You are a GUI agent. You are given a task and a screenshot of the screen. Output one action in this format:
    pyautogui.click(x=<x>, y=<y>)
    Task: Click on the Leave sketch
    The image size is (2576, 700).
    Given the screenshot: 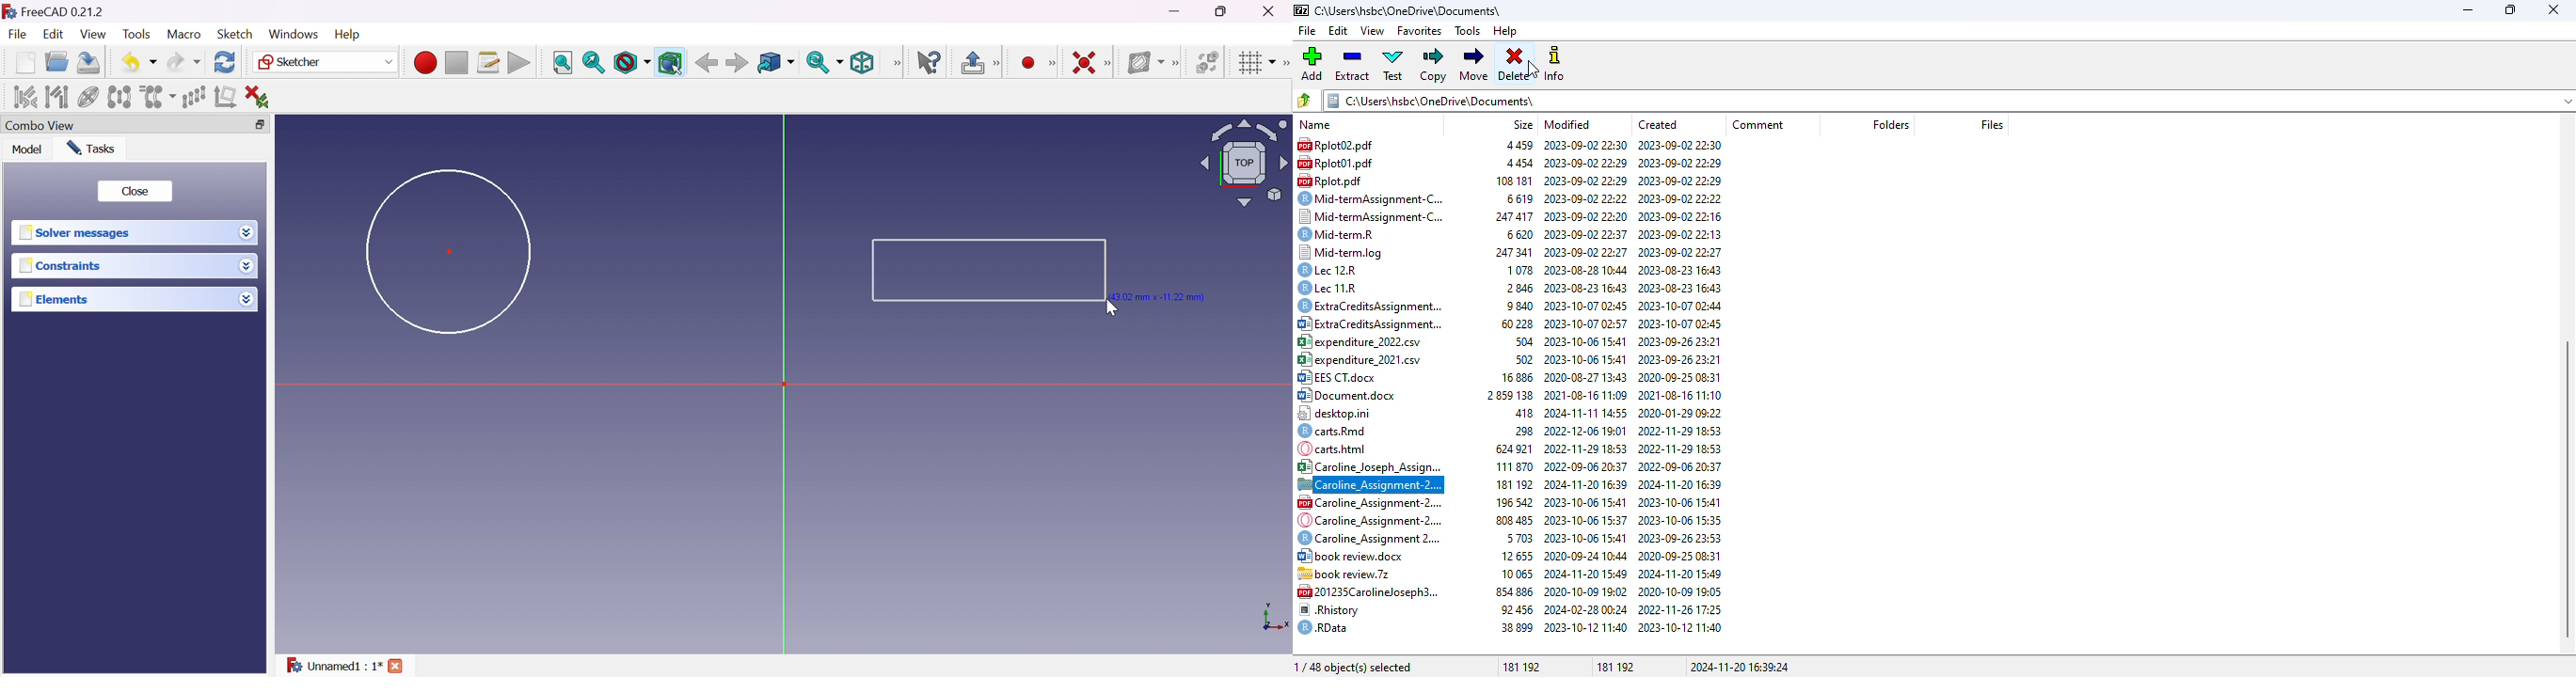 What is the action you would take?
    pyautogui.click(x=980, y=63)
    